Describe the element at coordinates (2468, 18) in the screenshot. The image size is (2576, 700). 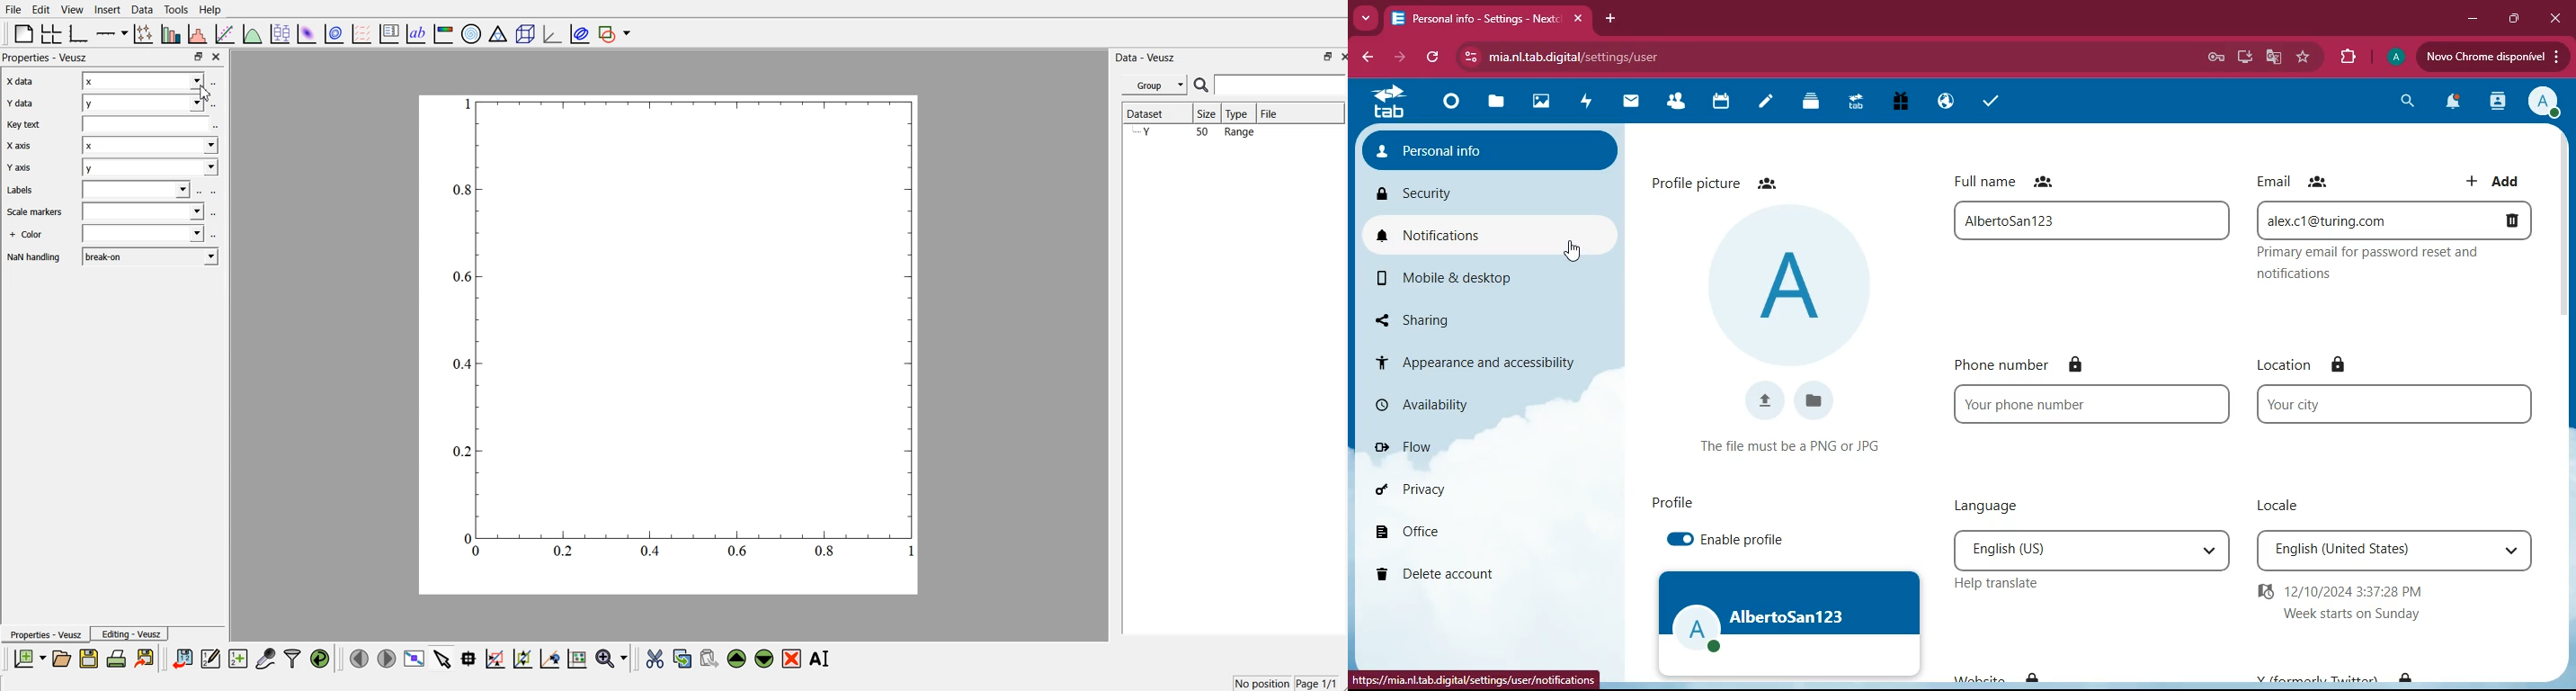
I see `minimize` at that location.